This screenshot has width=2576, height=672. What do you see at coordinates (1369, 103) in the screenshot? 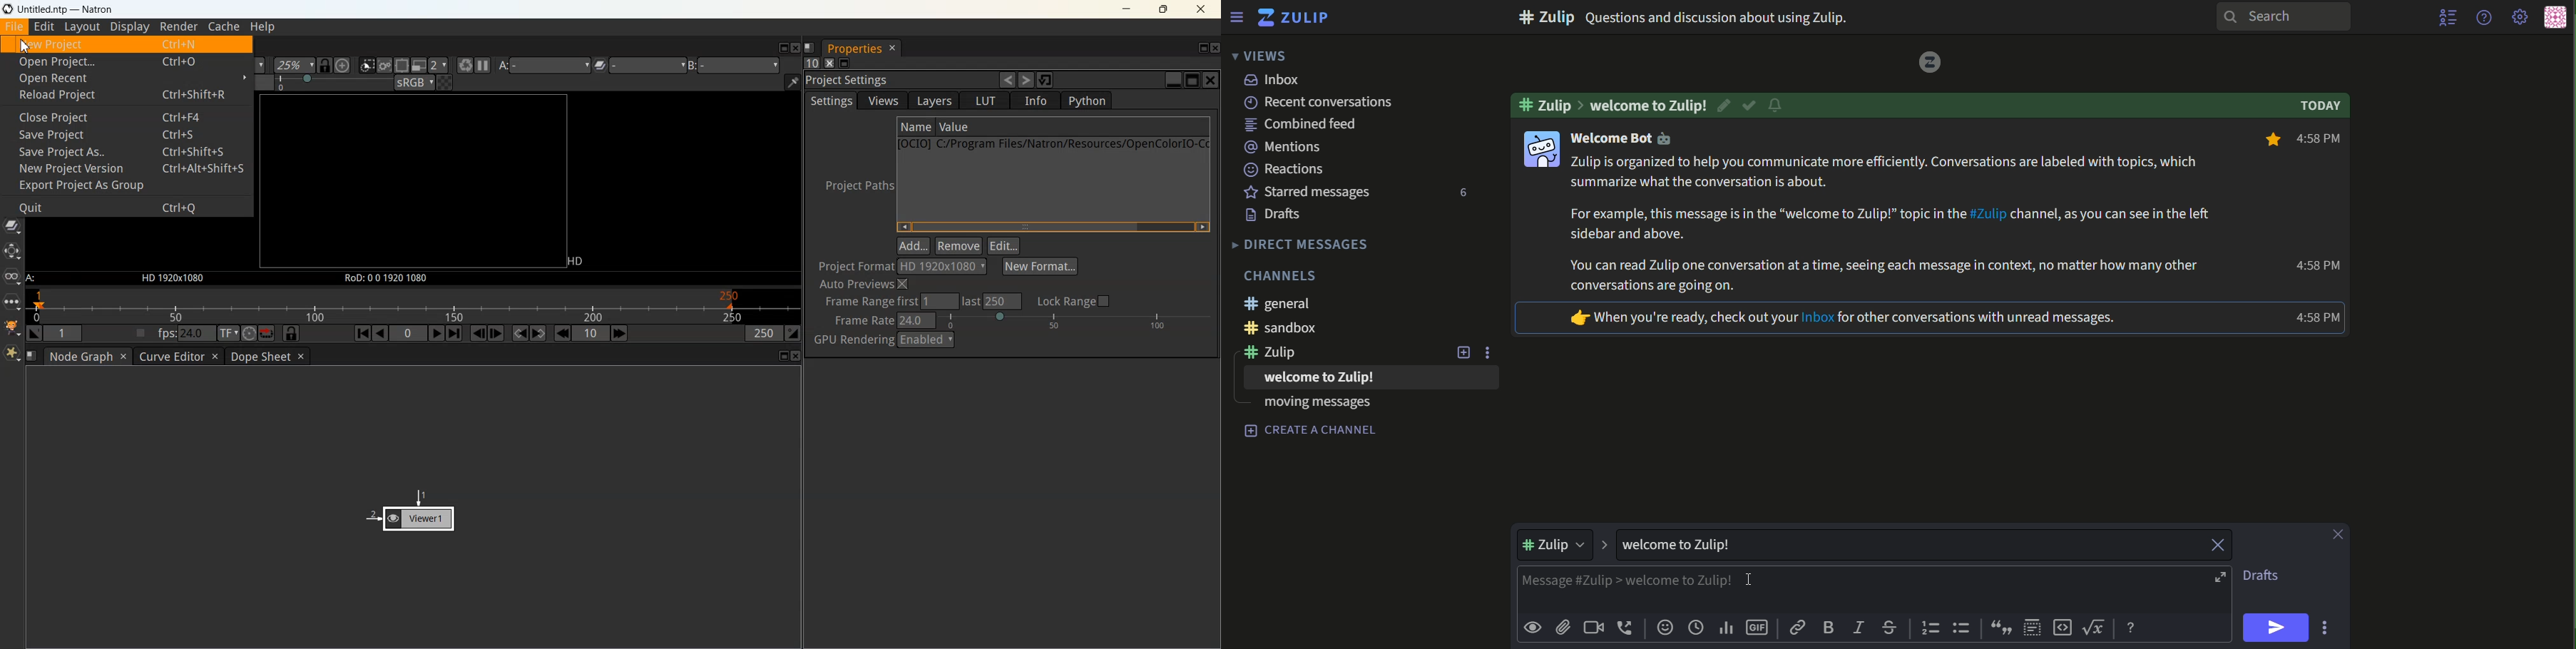
I see `text` at bounding box center [1369, 103].